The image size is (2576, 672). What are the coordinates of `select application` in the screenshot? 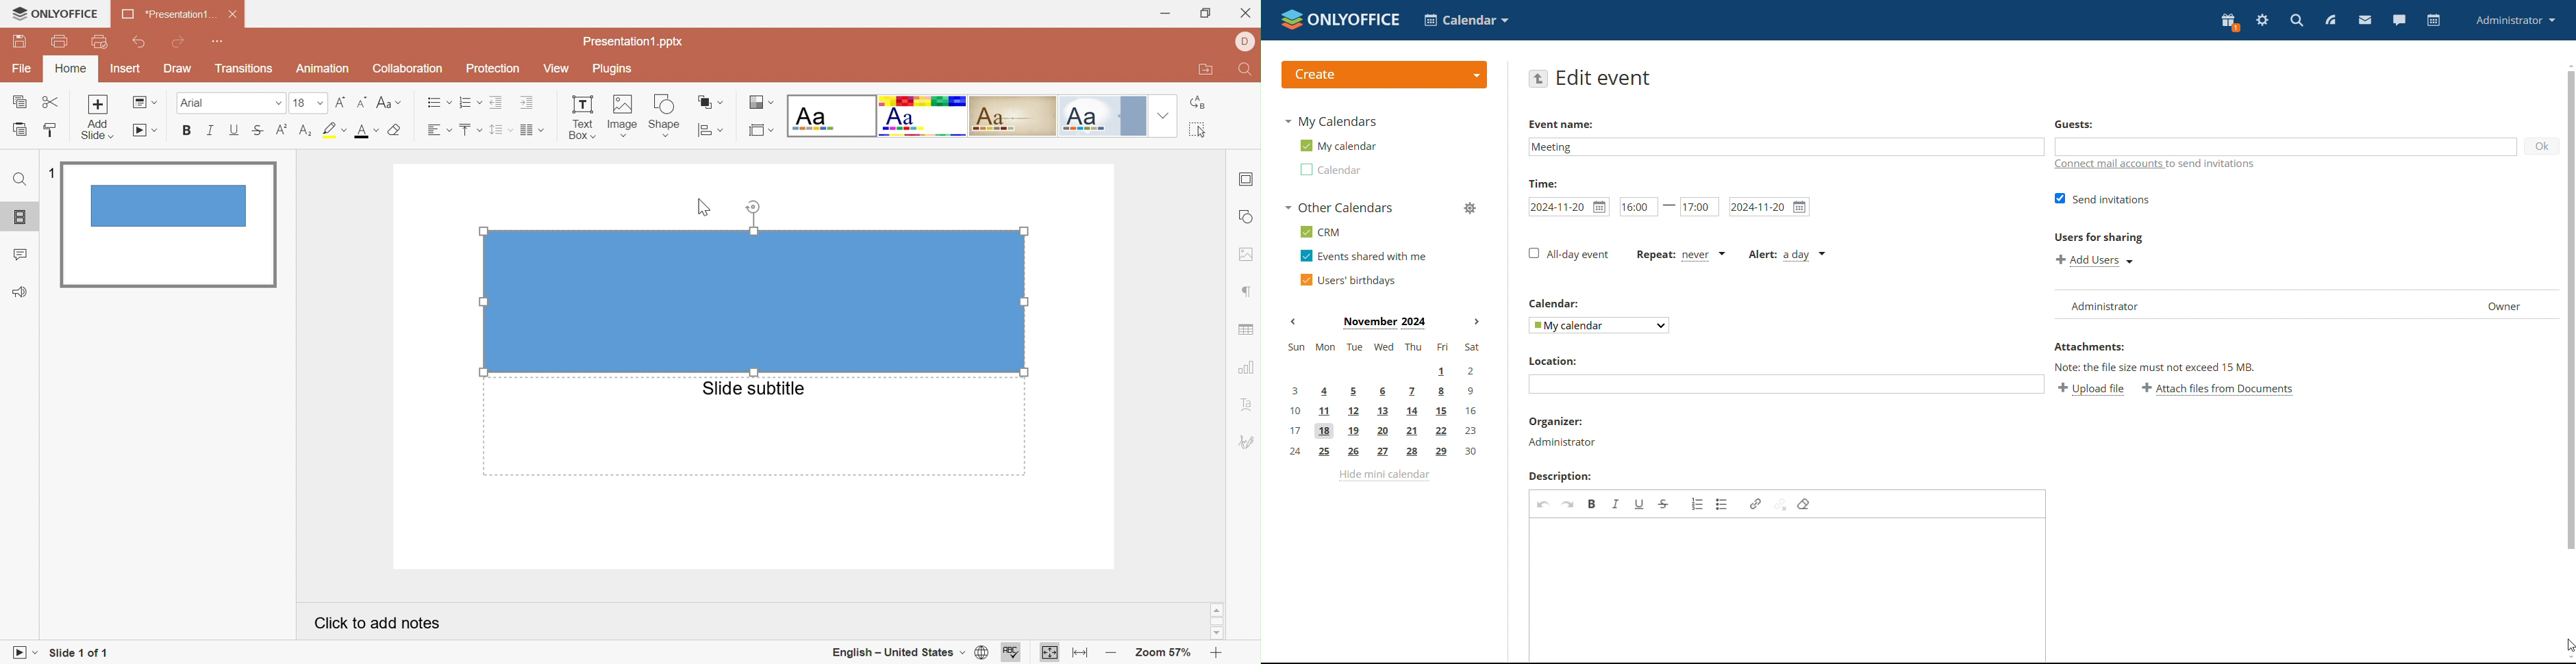 It's located at (1466, 20).